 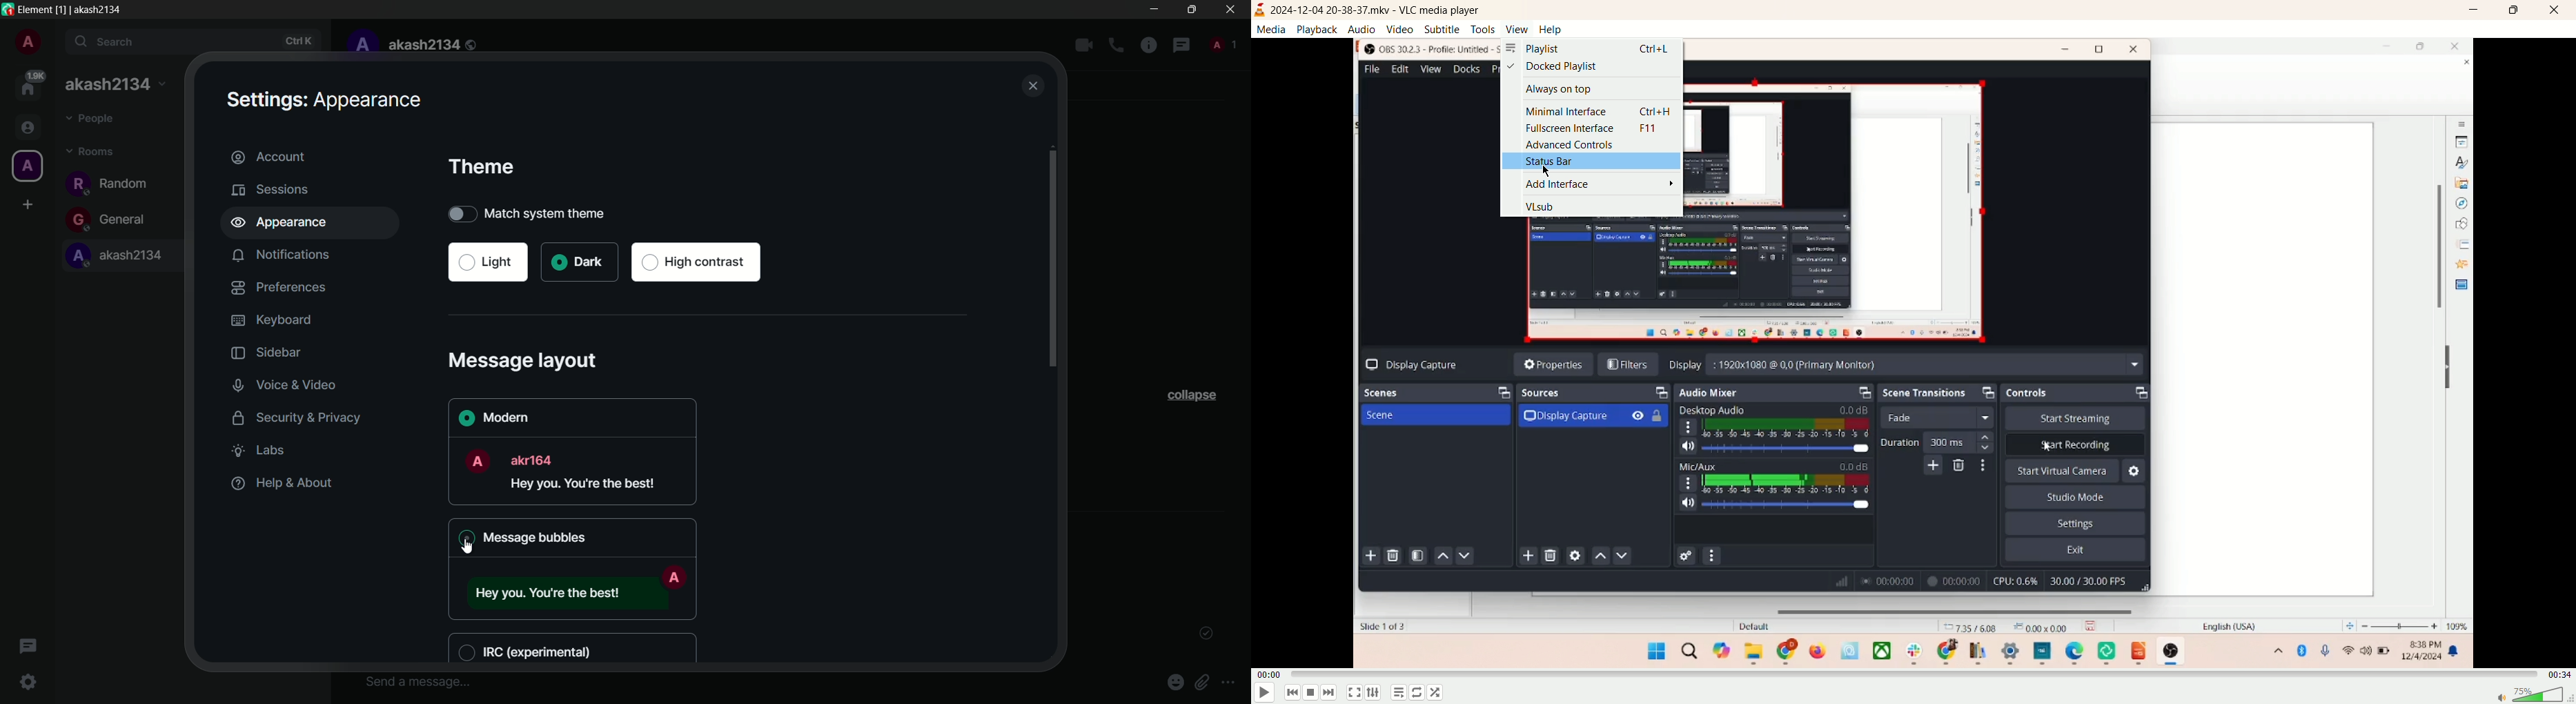 What do you see at coordinates (1229, 683) in the screenshot?
I see `more options` at bounding box center [1229, 683].